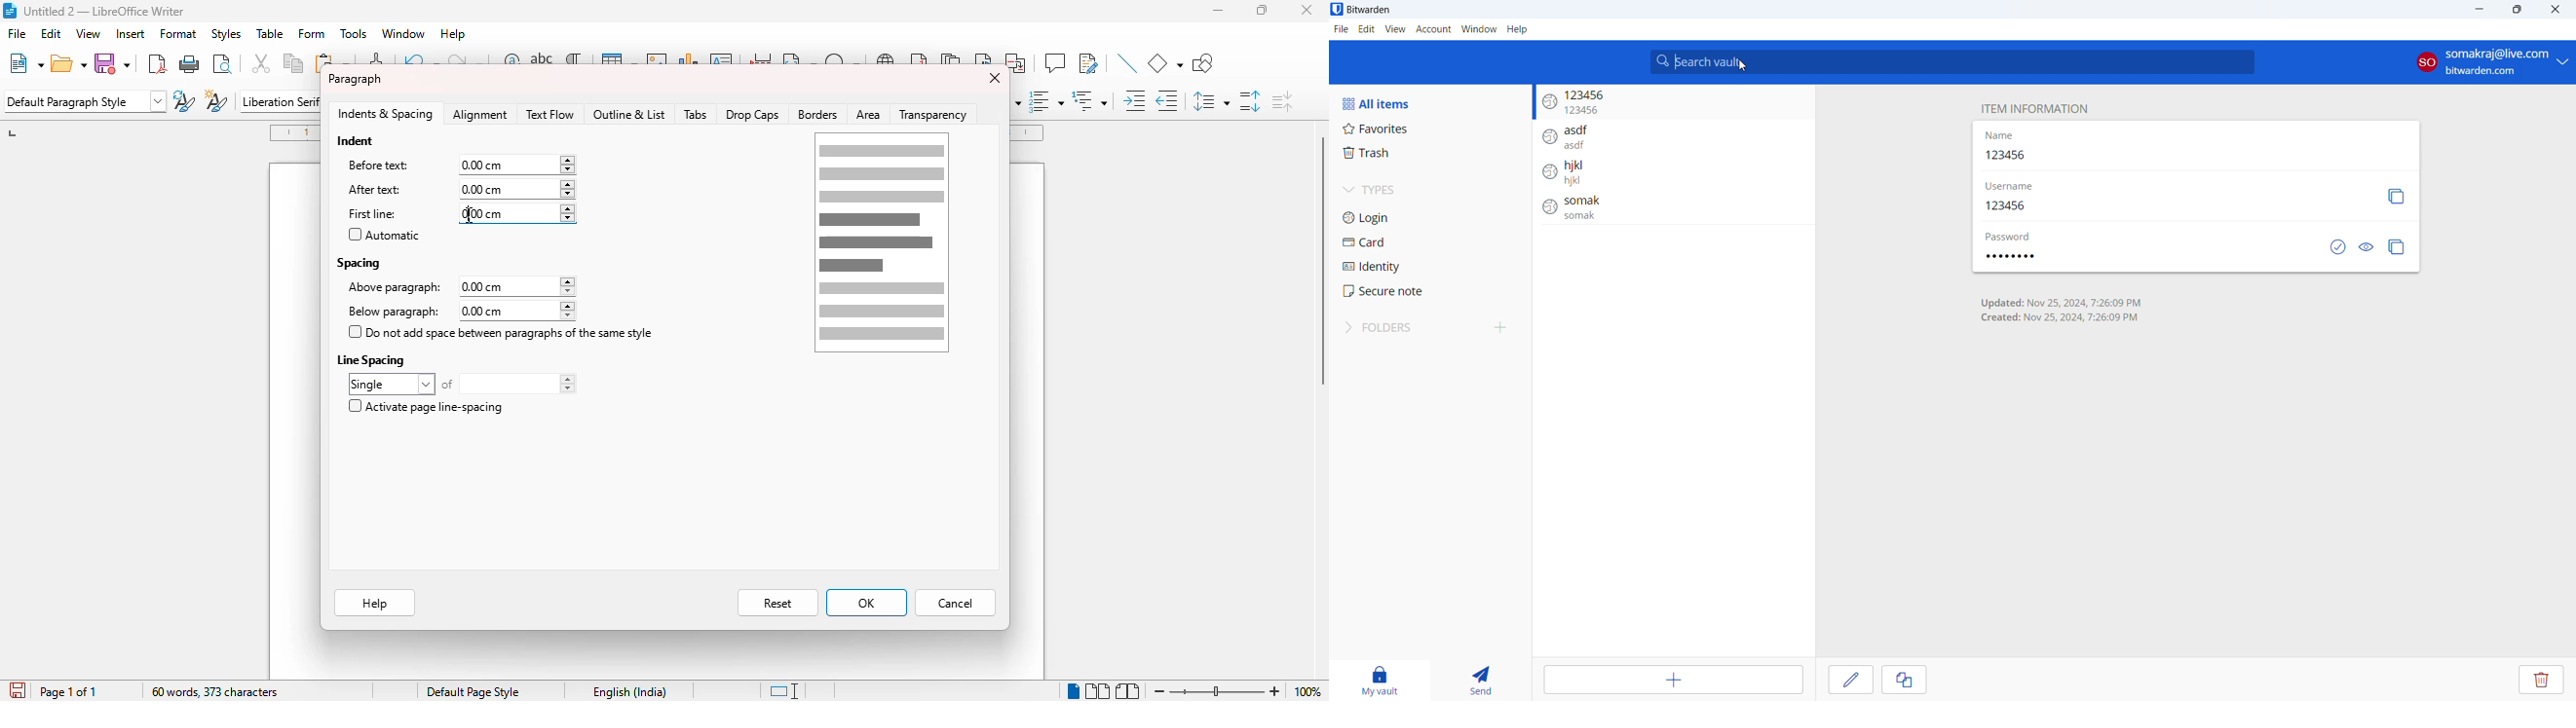  What do you see at coordinates (993, 78) in the screenshot?
I see `close` at bounding box center [993, 78].